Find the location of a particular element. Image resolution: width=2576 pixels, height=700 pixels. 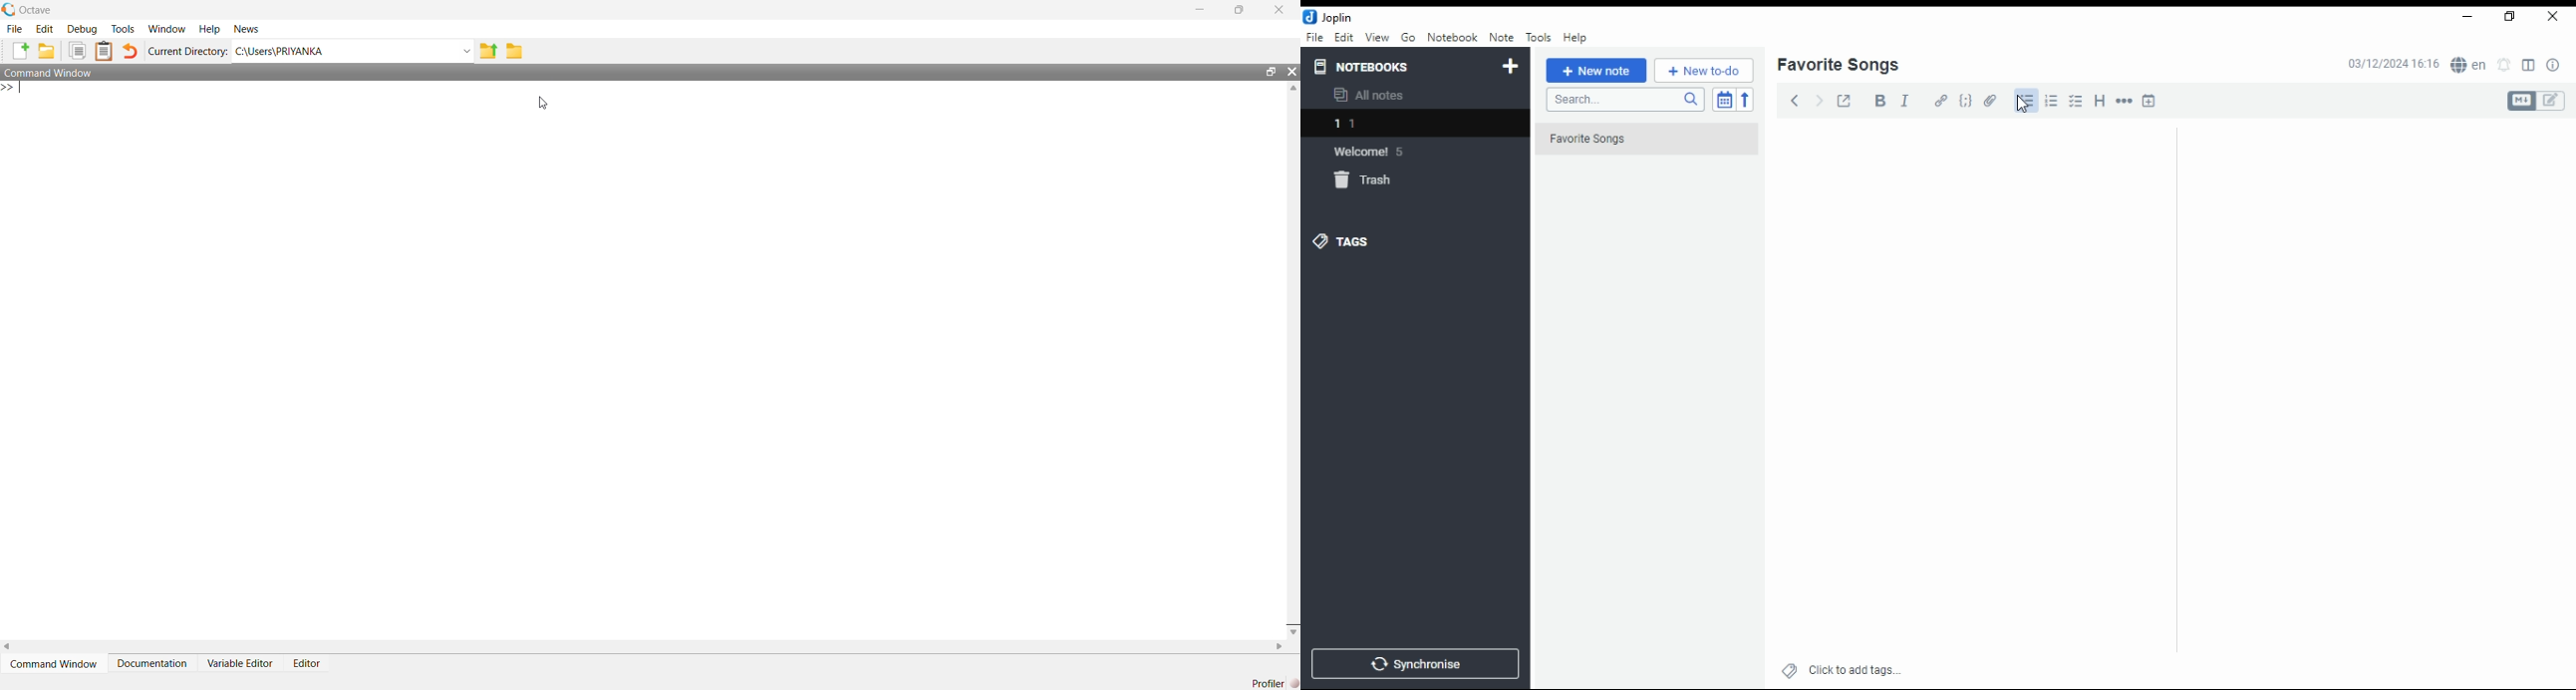

Close is located at coordinates (1276, 10).